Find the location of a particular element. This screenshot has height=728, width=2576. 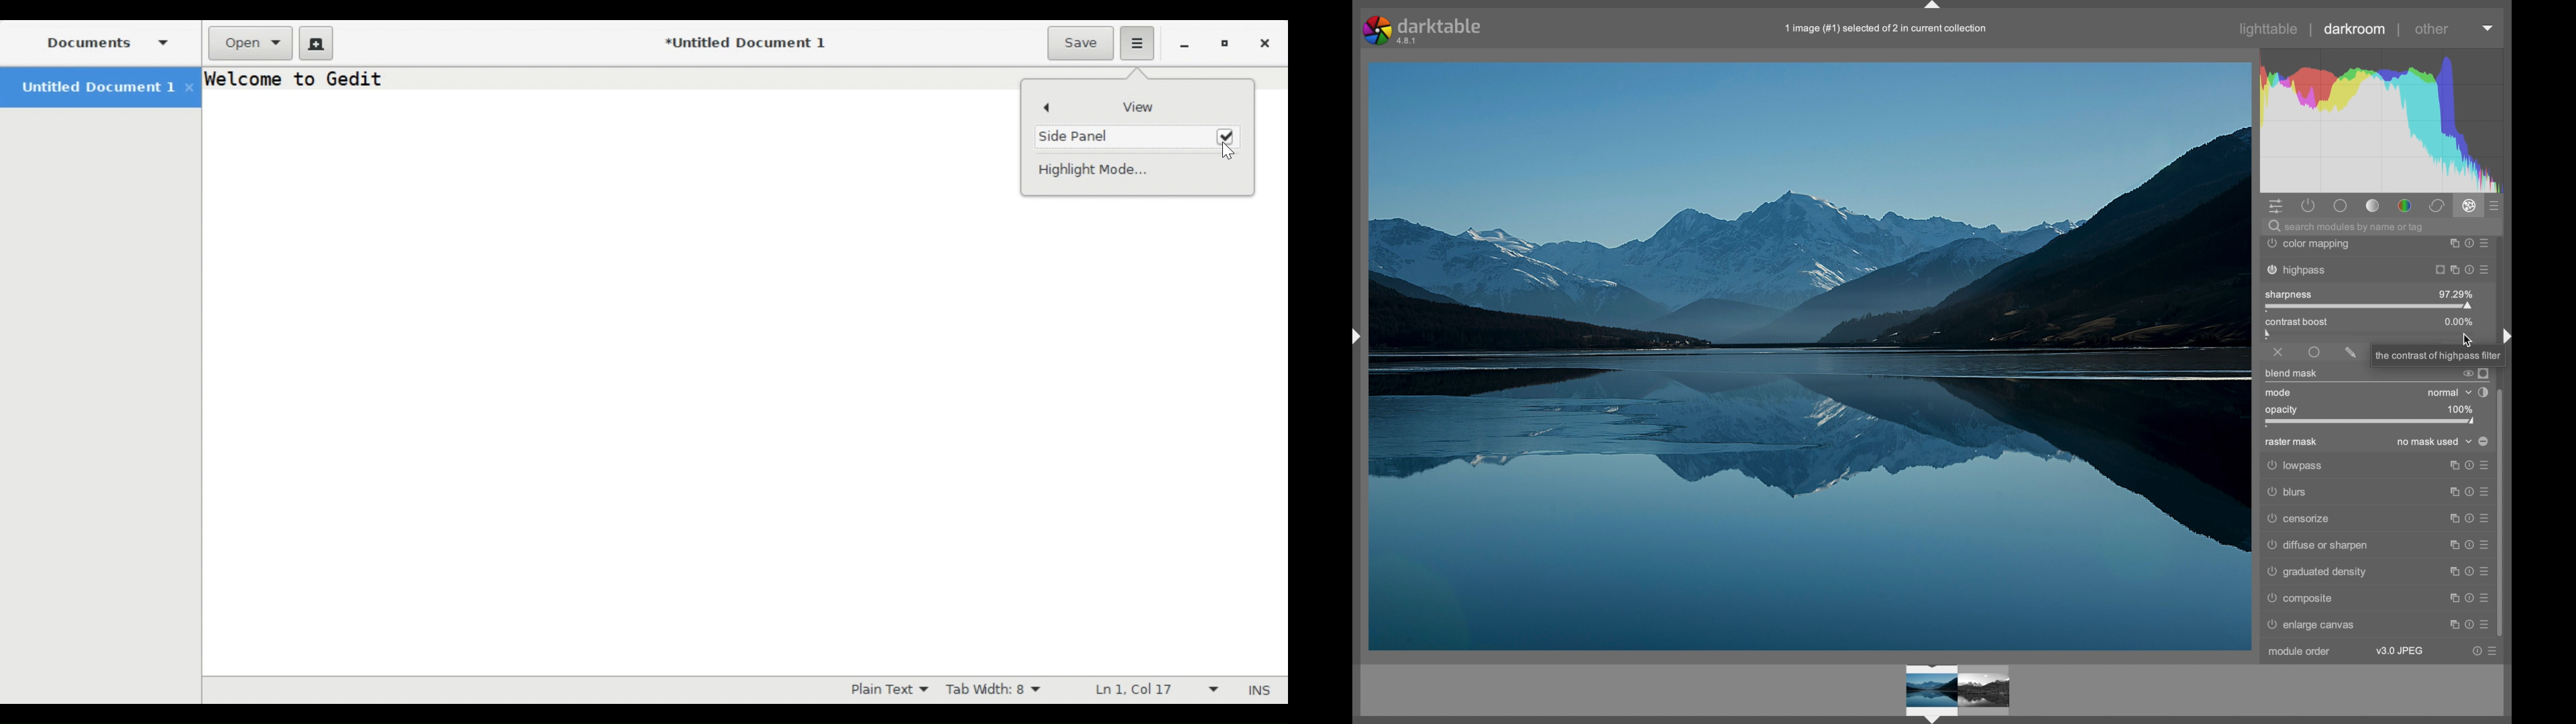

base is located at coordinates (2342, 207).